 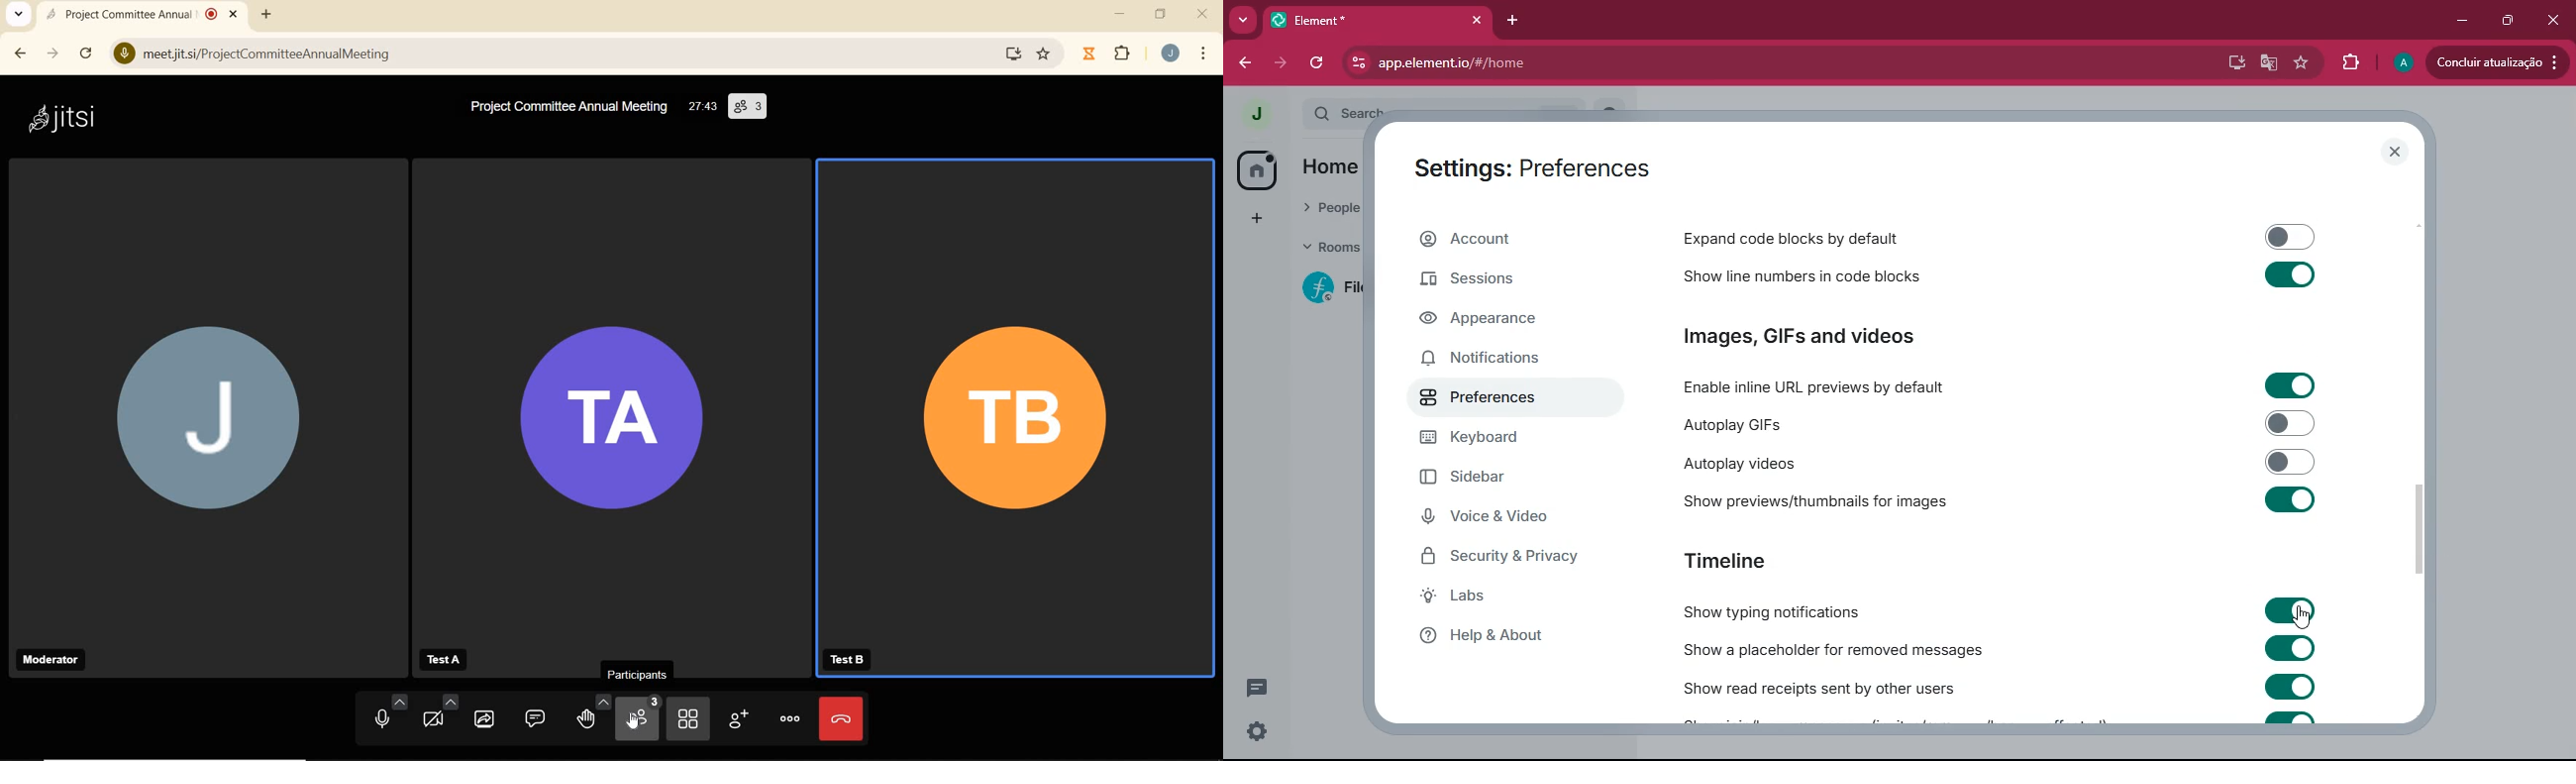 I want to click on CUSTOMIZE GOOGLE CHROME, so click(x=1208, y=55).